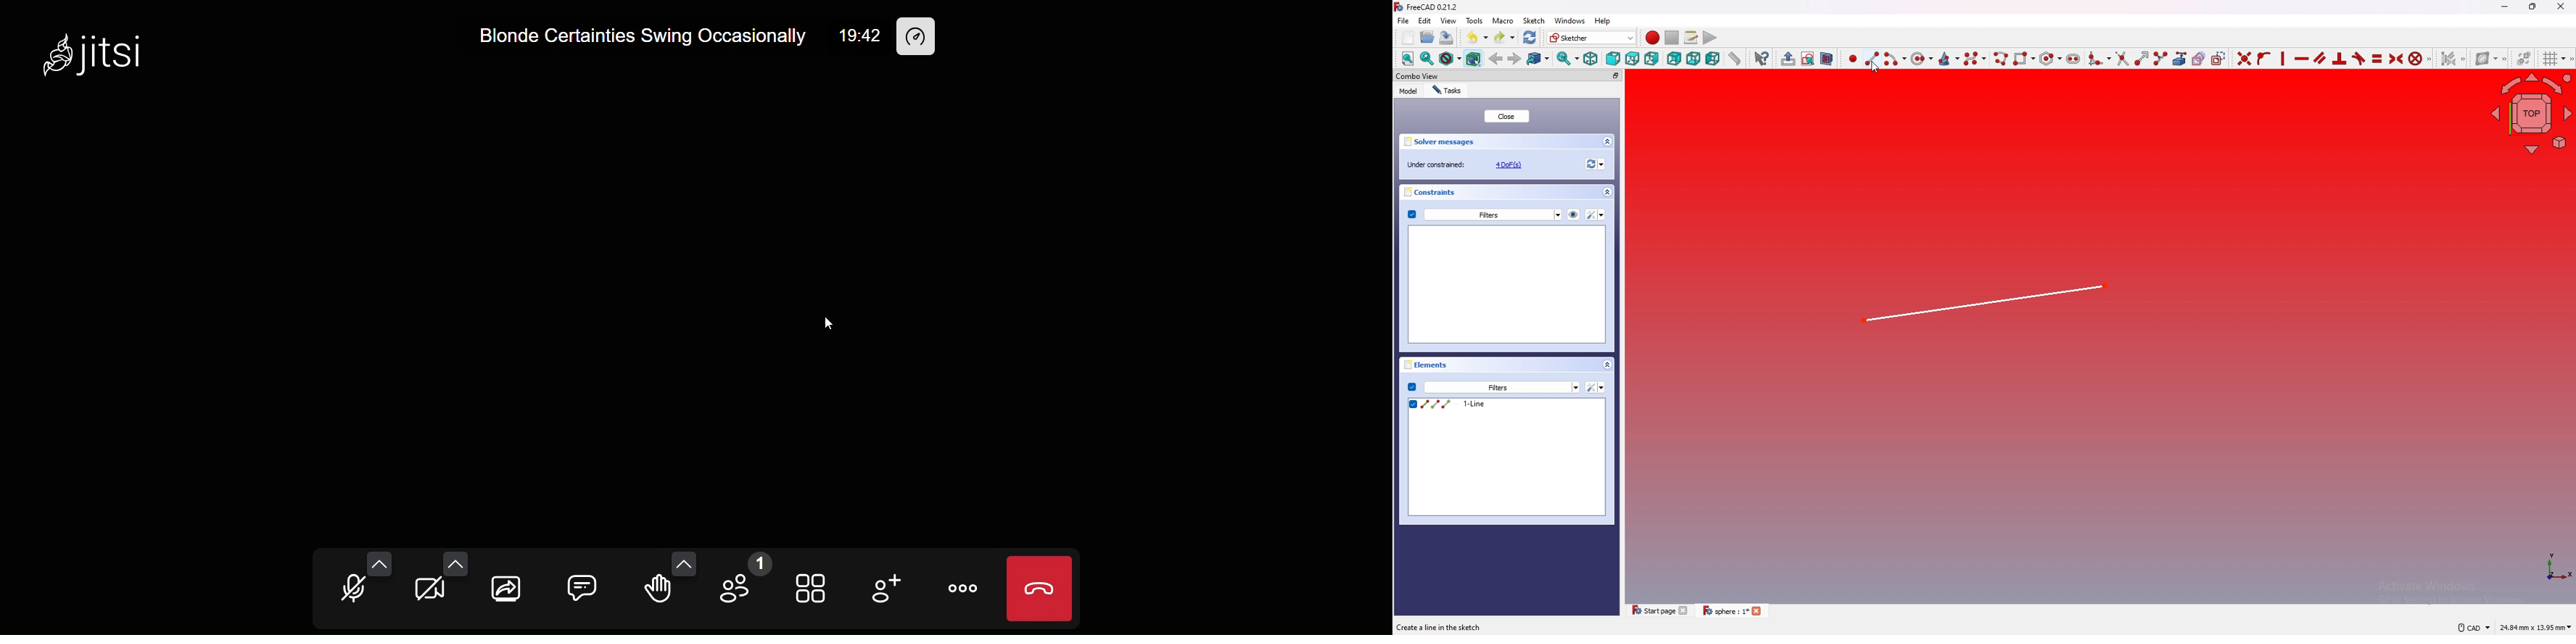  I want to click on T-line, so click(1508, 458).